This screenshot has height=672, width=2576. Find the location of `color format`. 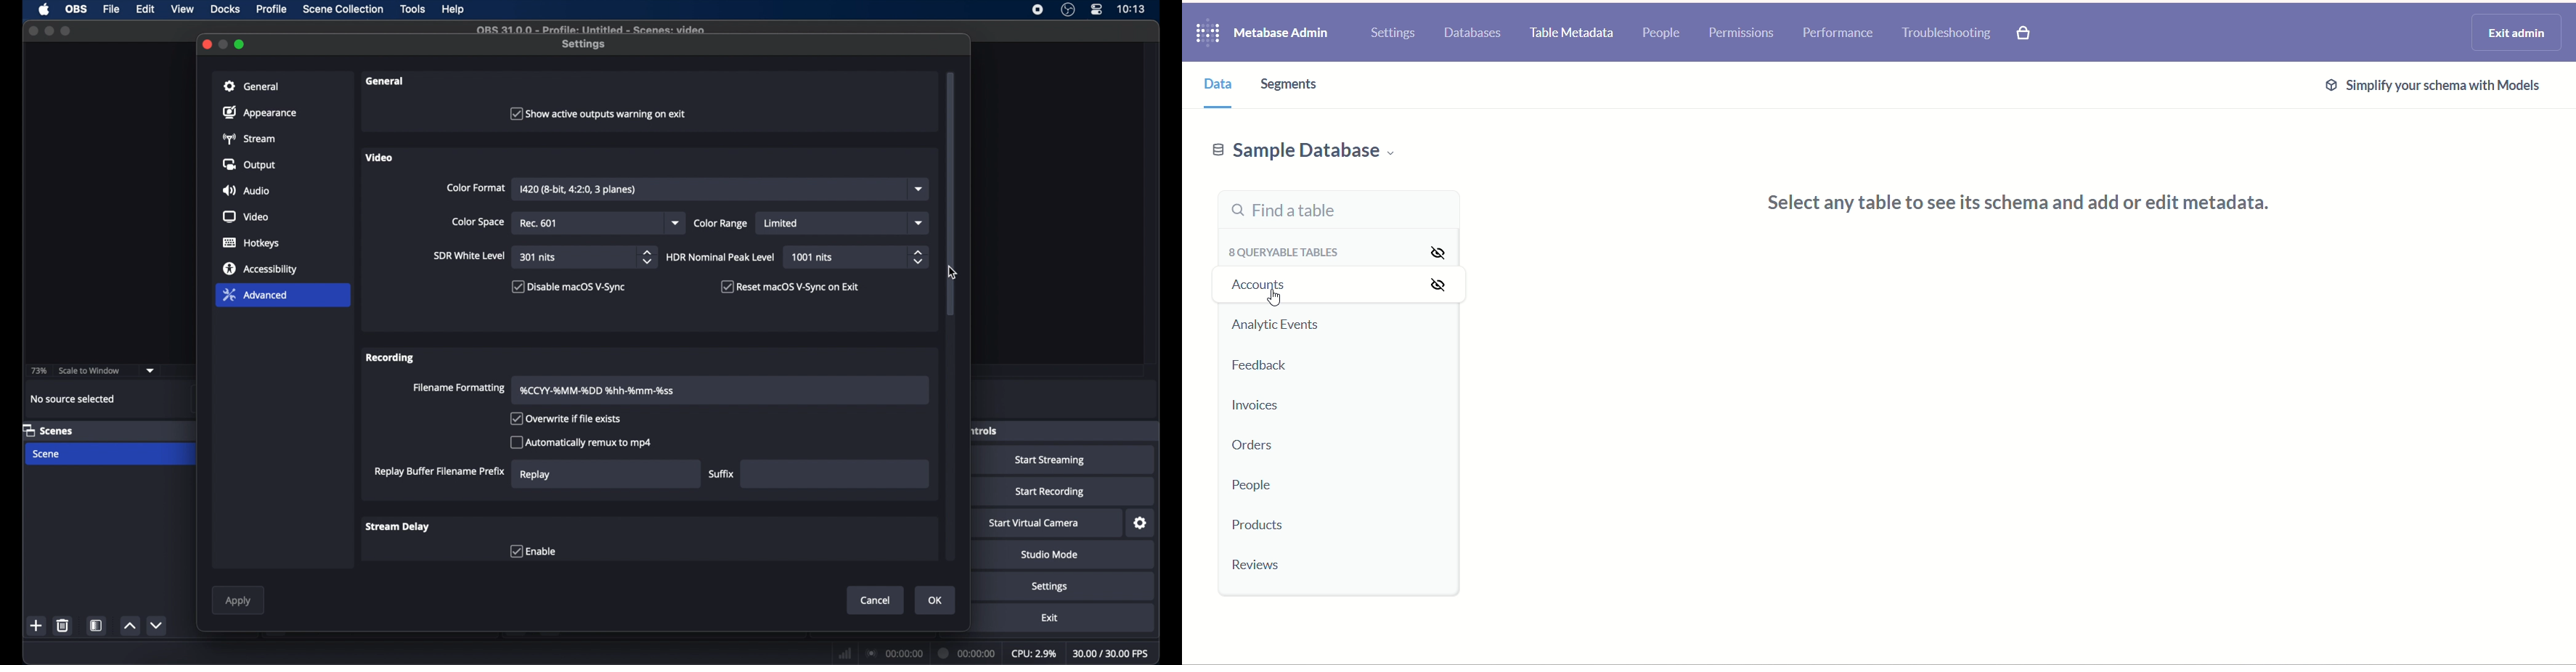

color format is located at coordinates (476, 188).